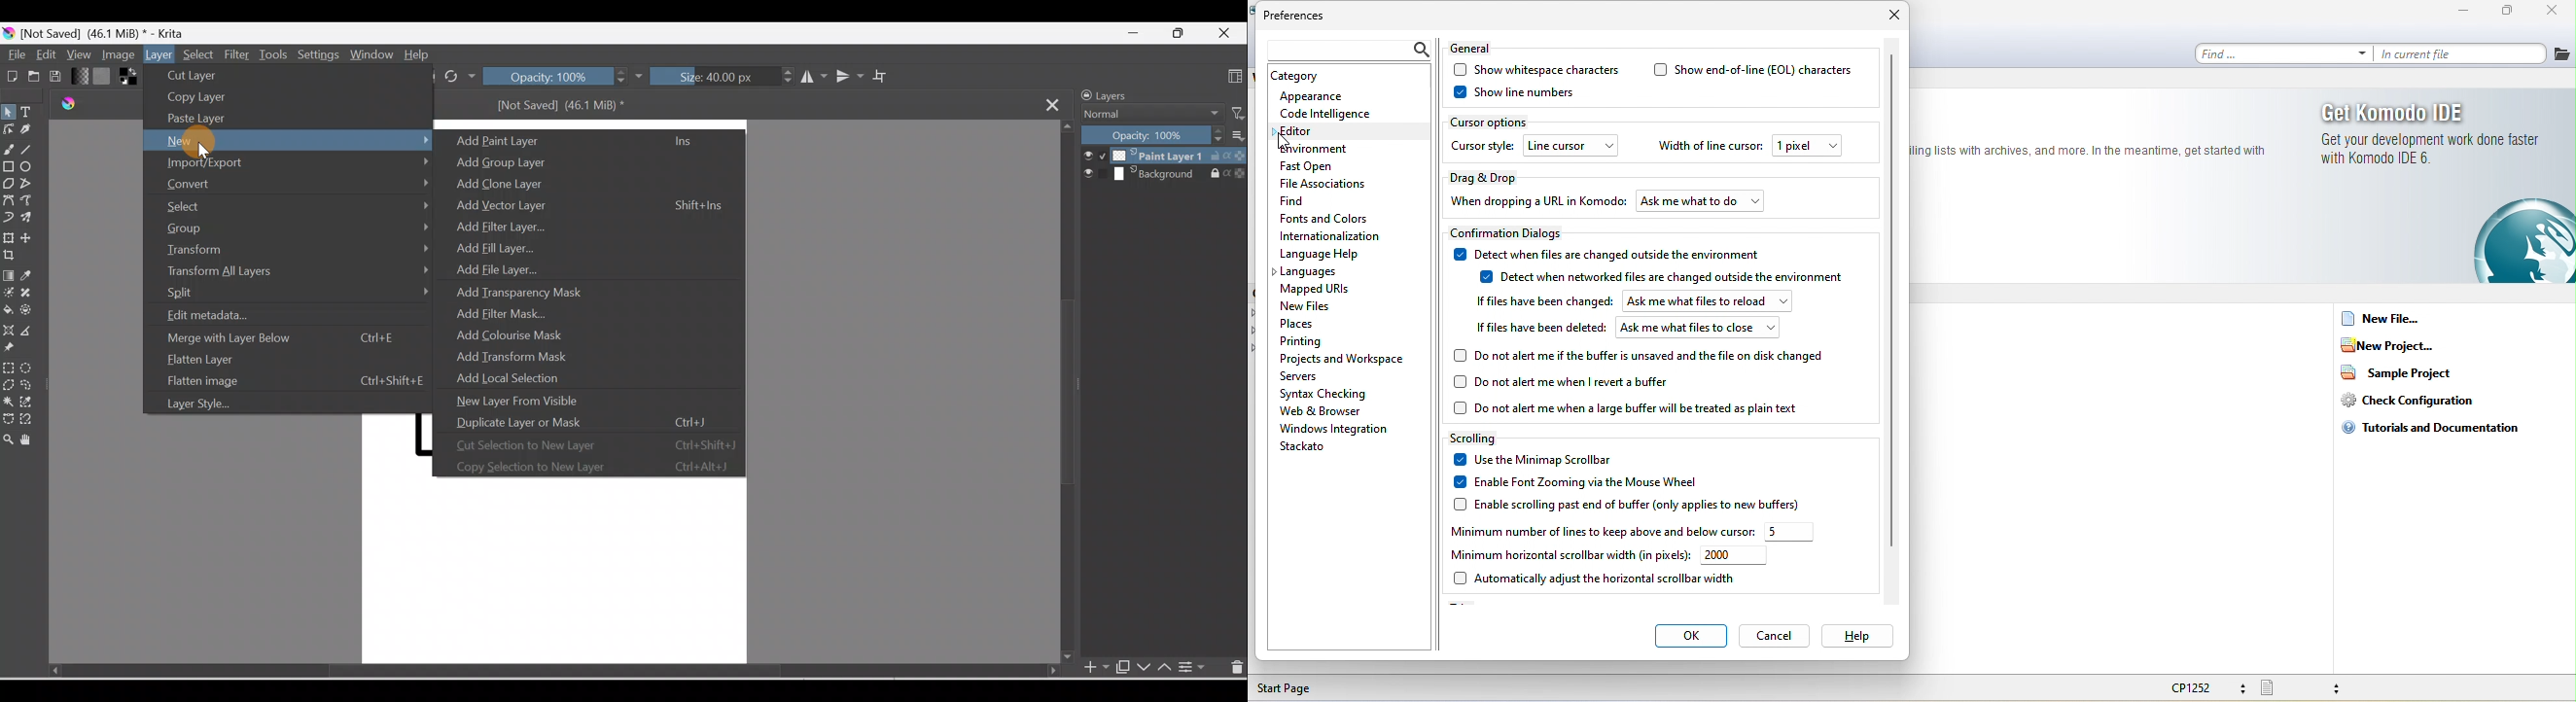  Describe the element at coordinates (279, 361) in the screenshot. I see `Flatten layer` at that location.